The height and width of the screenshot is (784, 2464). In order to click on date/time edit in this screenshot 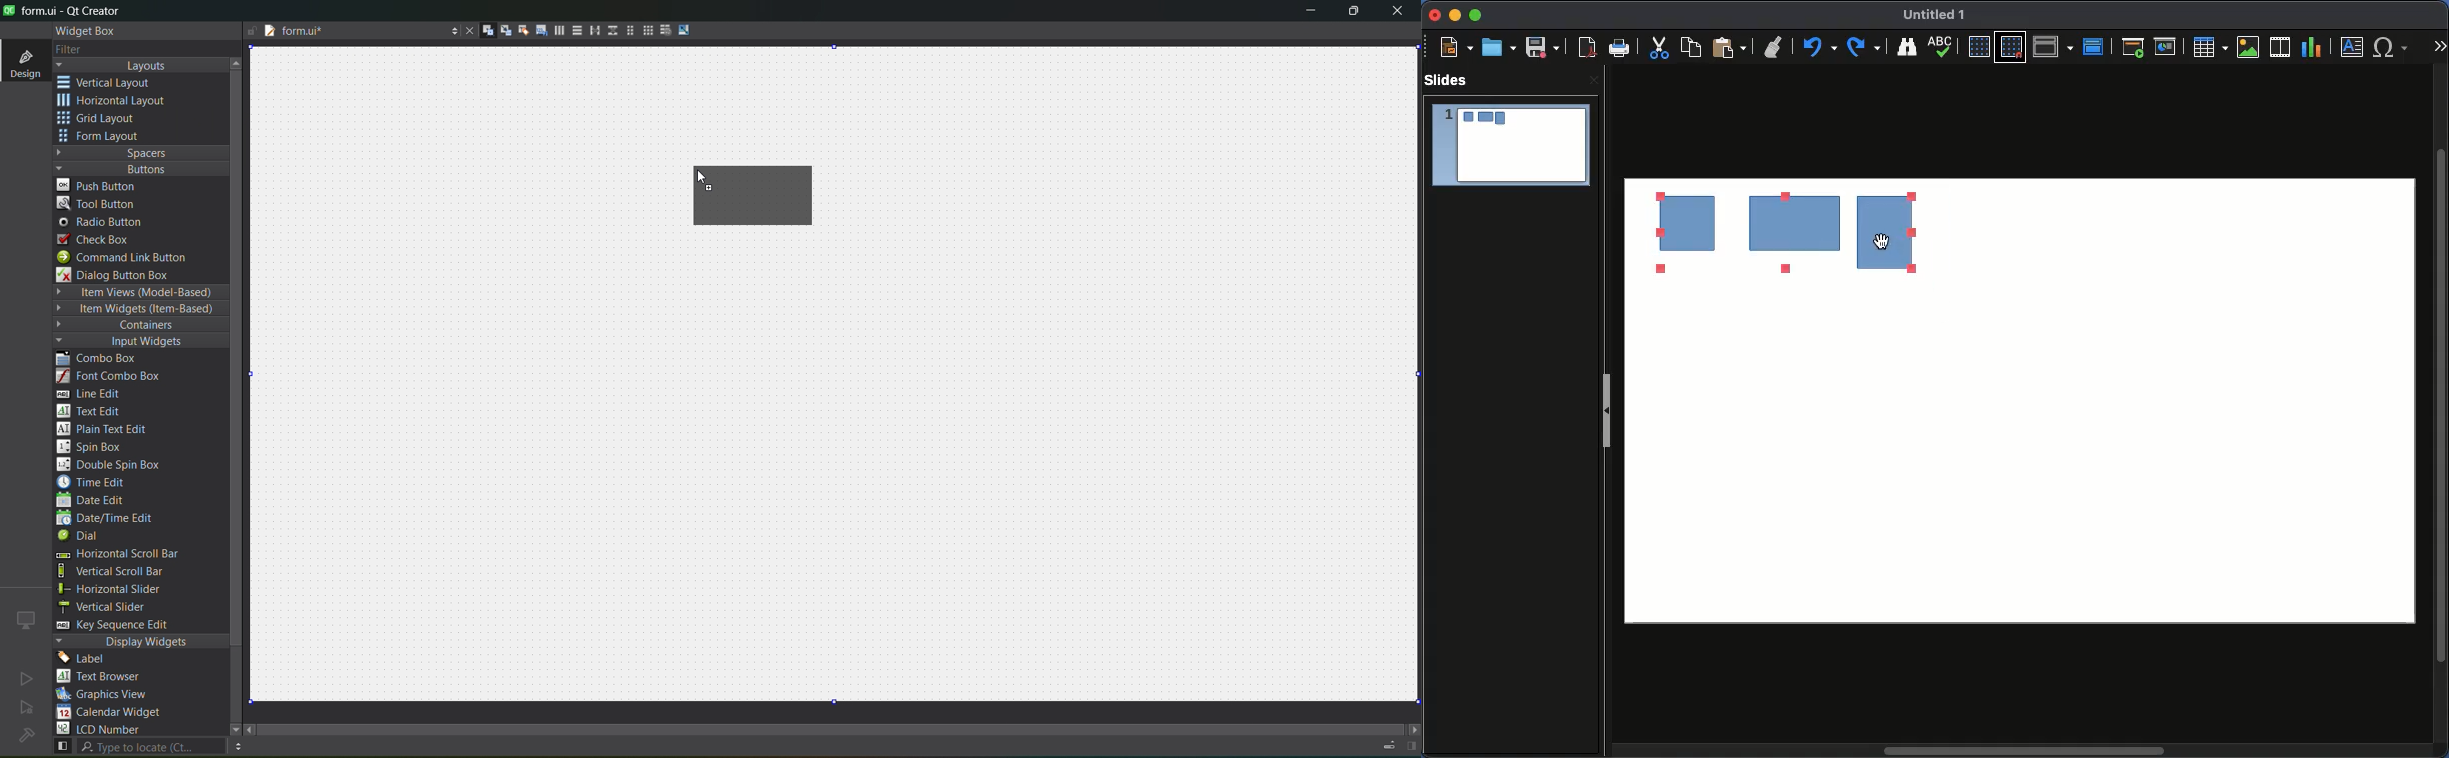, I will do `click(118, 519)`.